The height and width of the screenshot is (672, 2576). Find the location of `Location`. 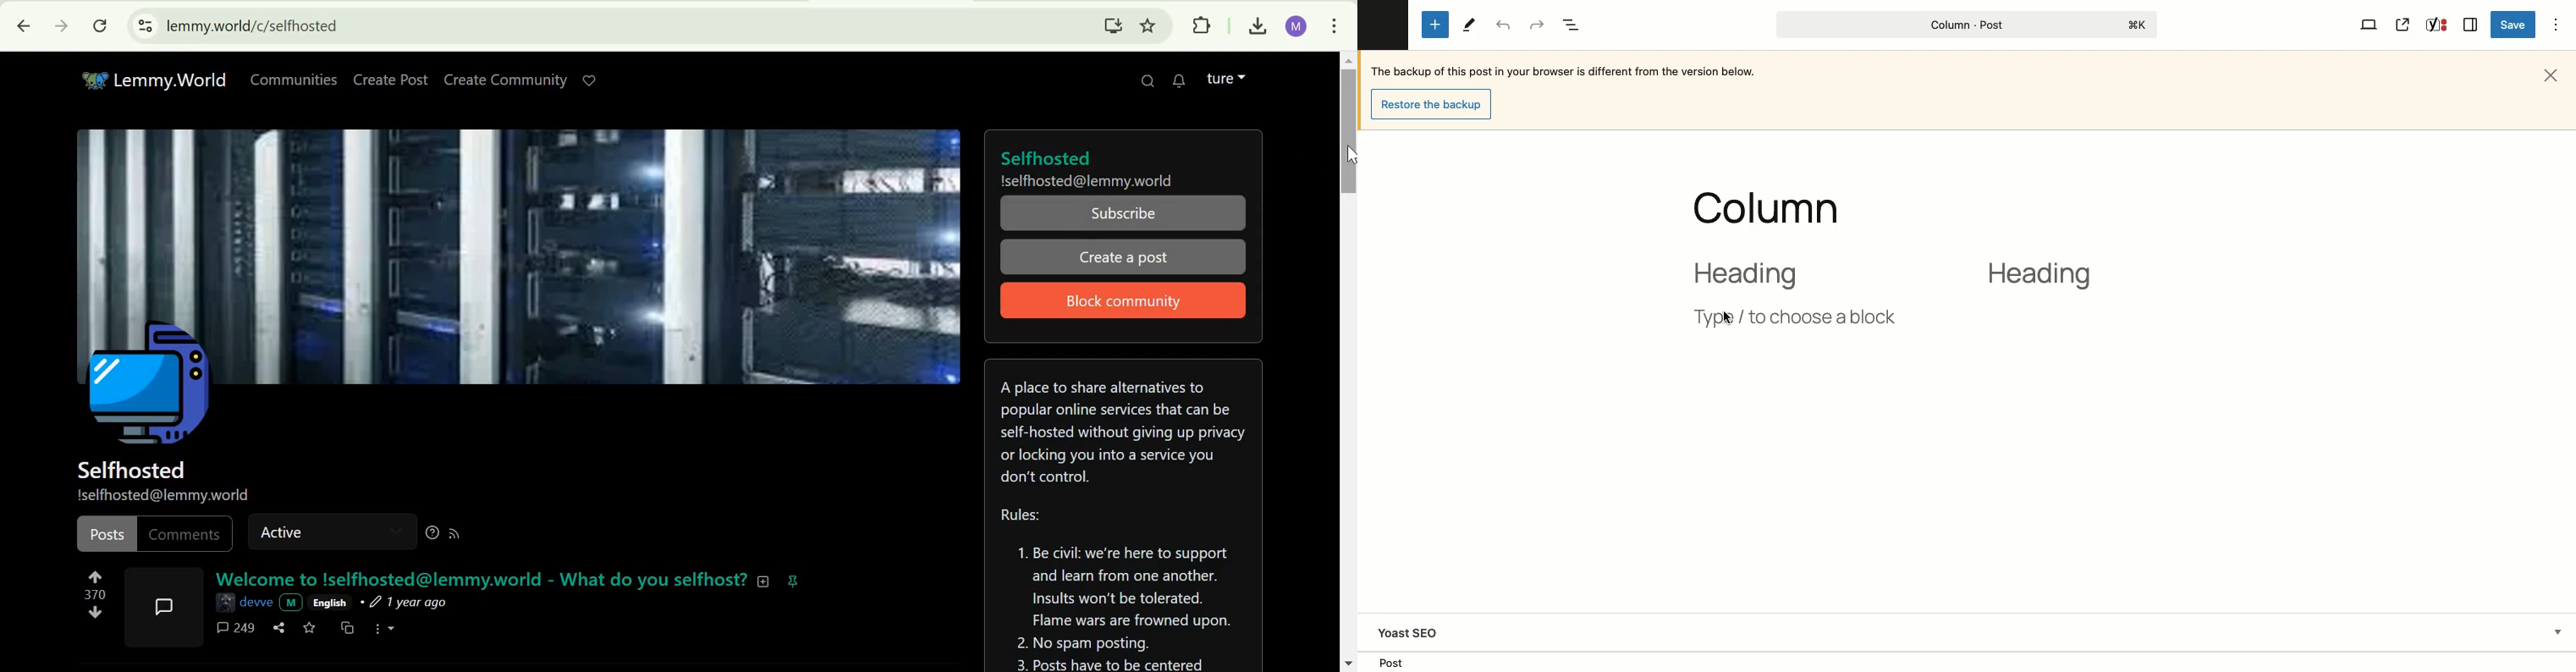

Location is located at coordinates (1968, 662).